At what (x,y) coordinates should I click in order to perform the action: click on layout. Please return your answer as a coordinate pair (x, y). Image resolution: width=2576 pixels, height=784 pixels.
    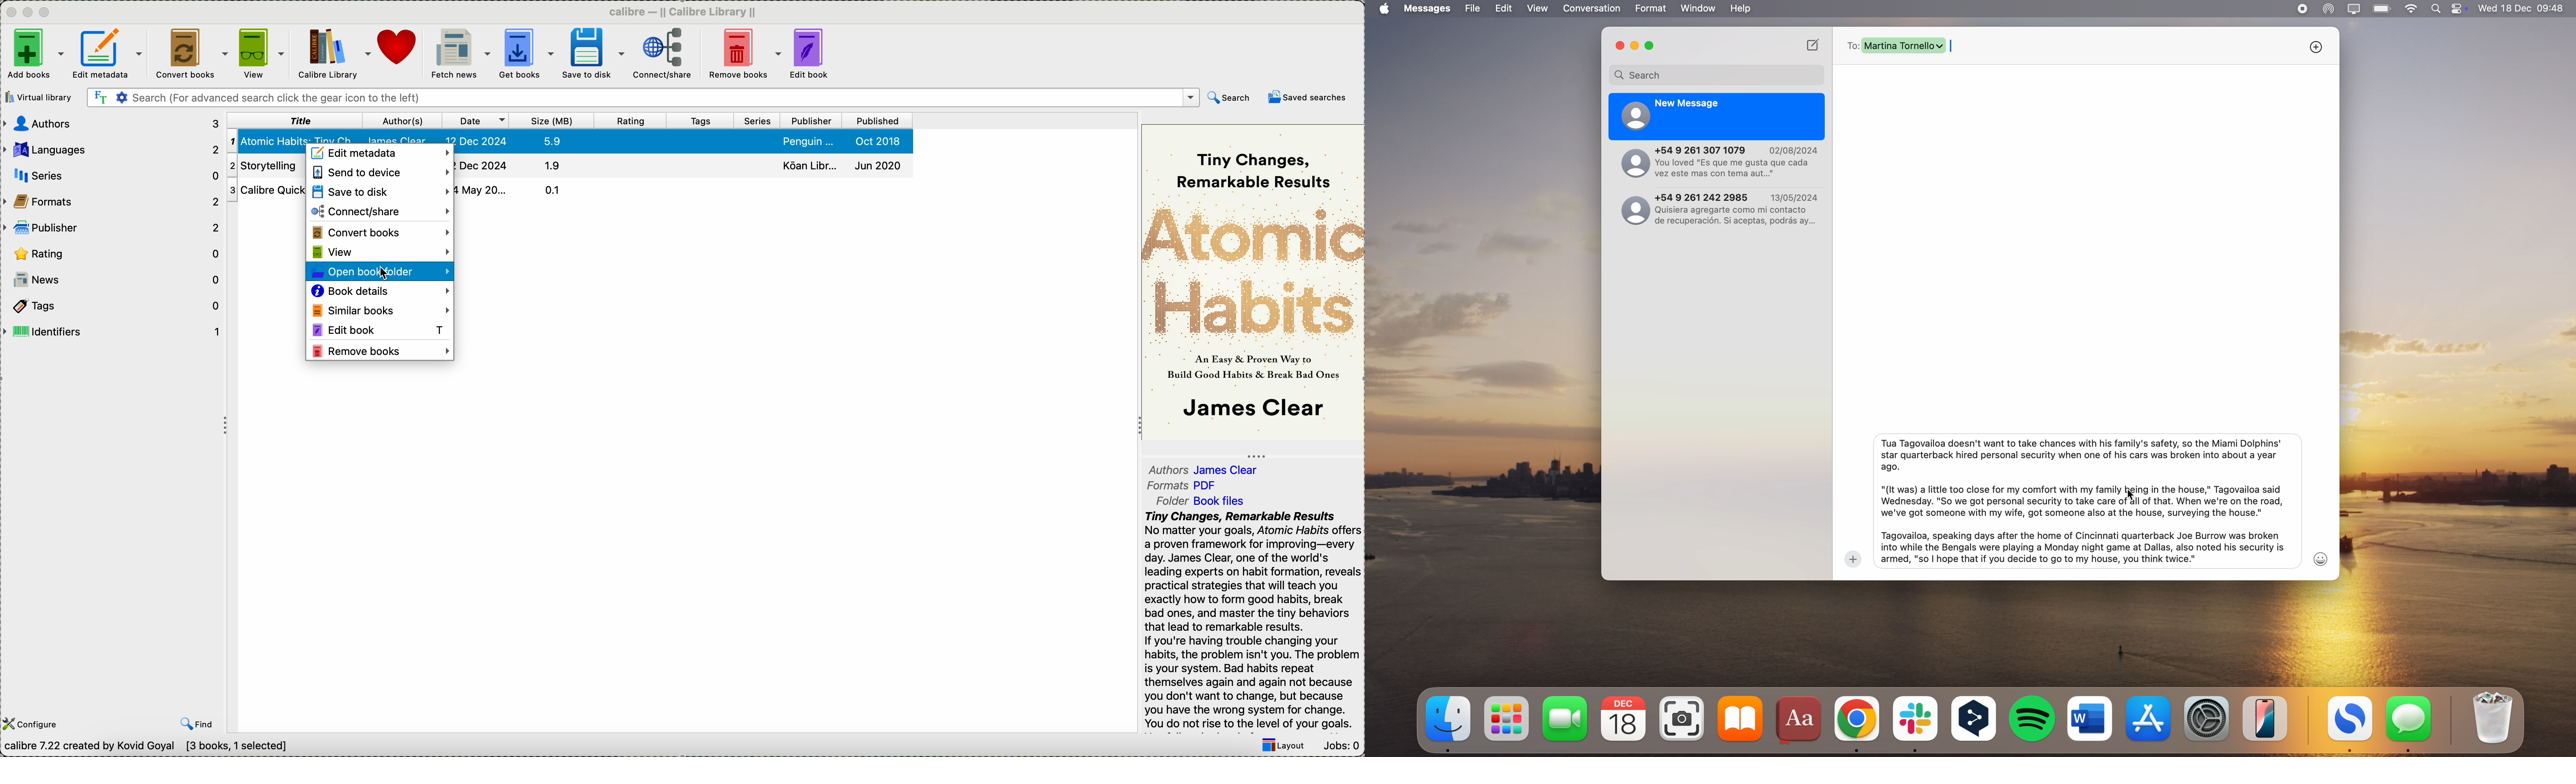
    Looking at the image, I should click on (1282, 746).